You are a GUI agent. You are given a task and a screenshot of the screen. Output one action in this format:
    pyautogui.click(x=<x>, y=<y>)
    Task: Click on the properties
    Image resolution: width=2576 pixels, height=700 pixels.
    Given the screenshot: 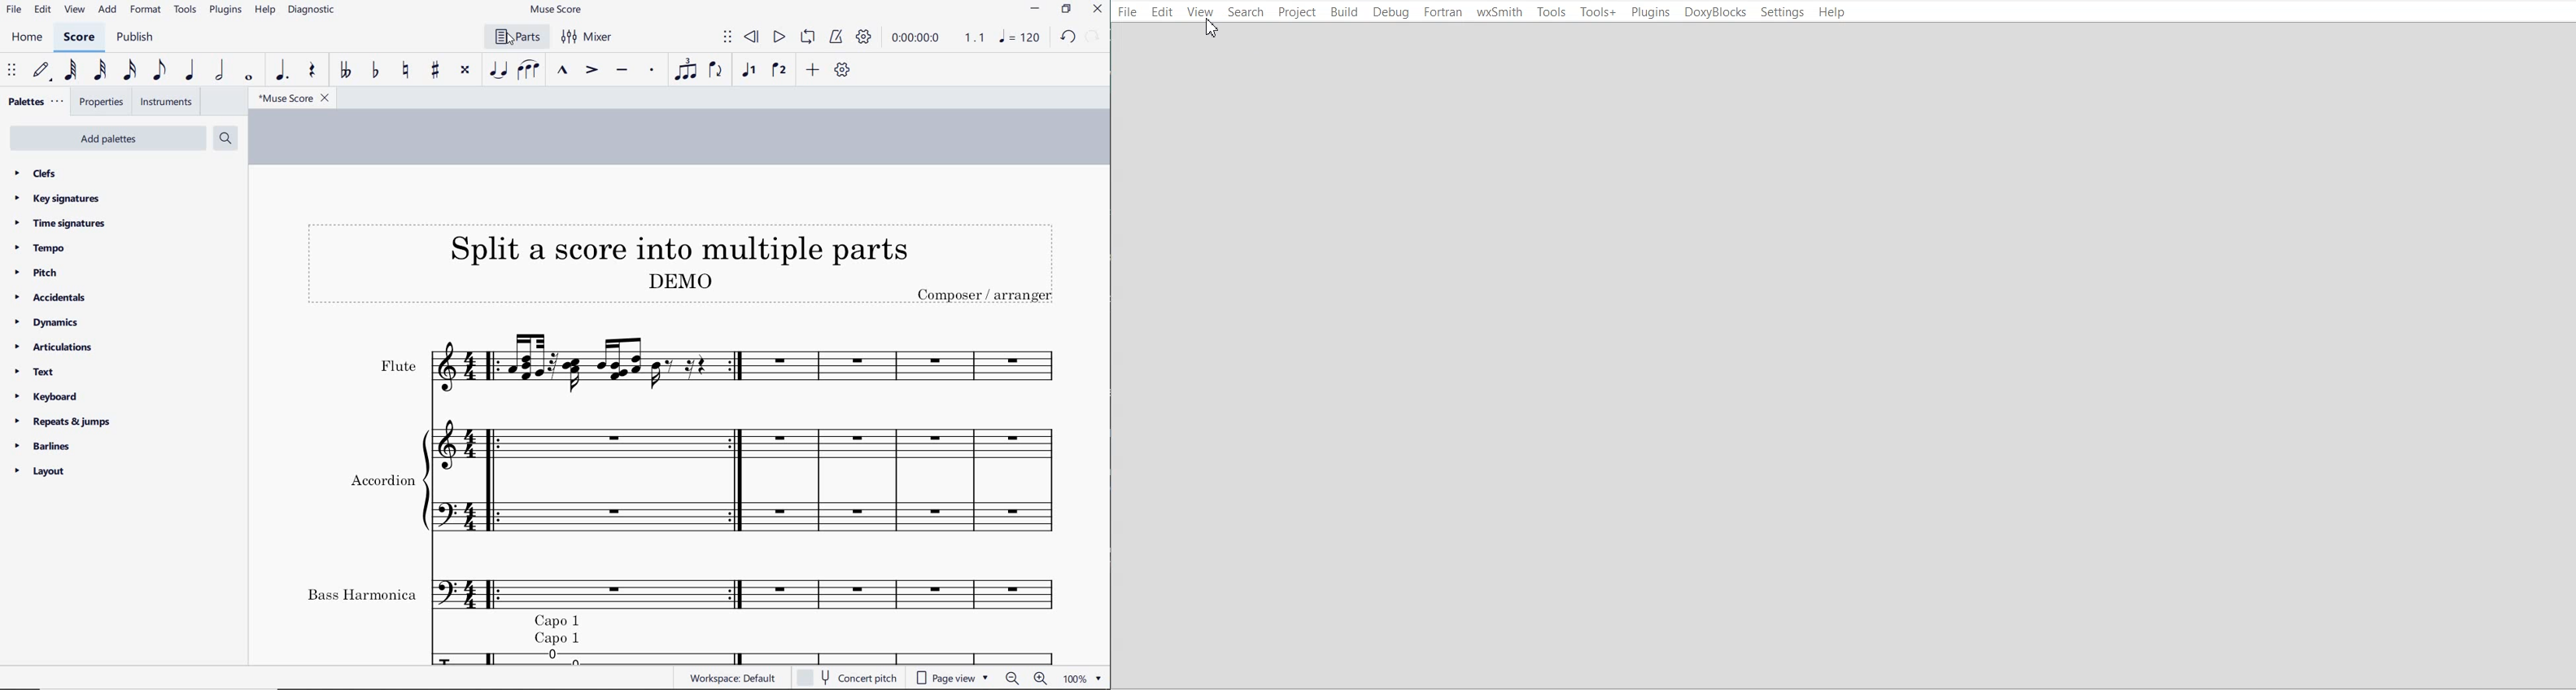 What is the action you would take?
    pyautogui.click(x=103, y=102)
    